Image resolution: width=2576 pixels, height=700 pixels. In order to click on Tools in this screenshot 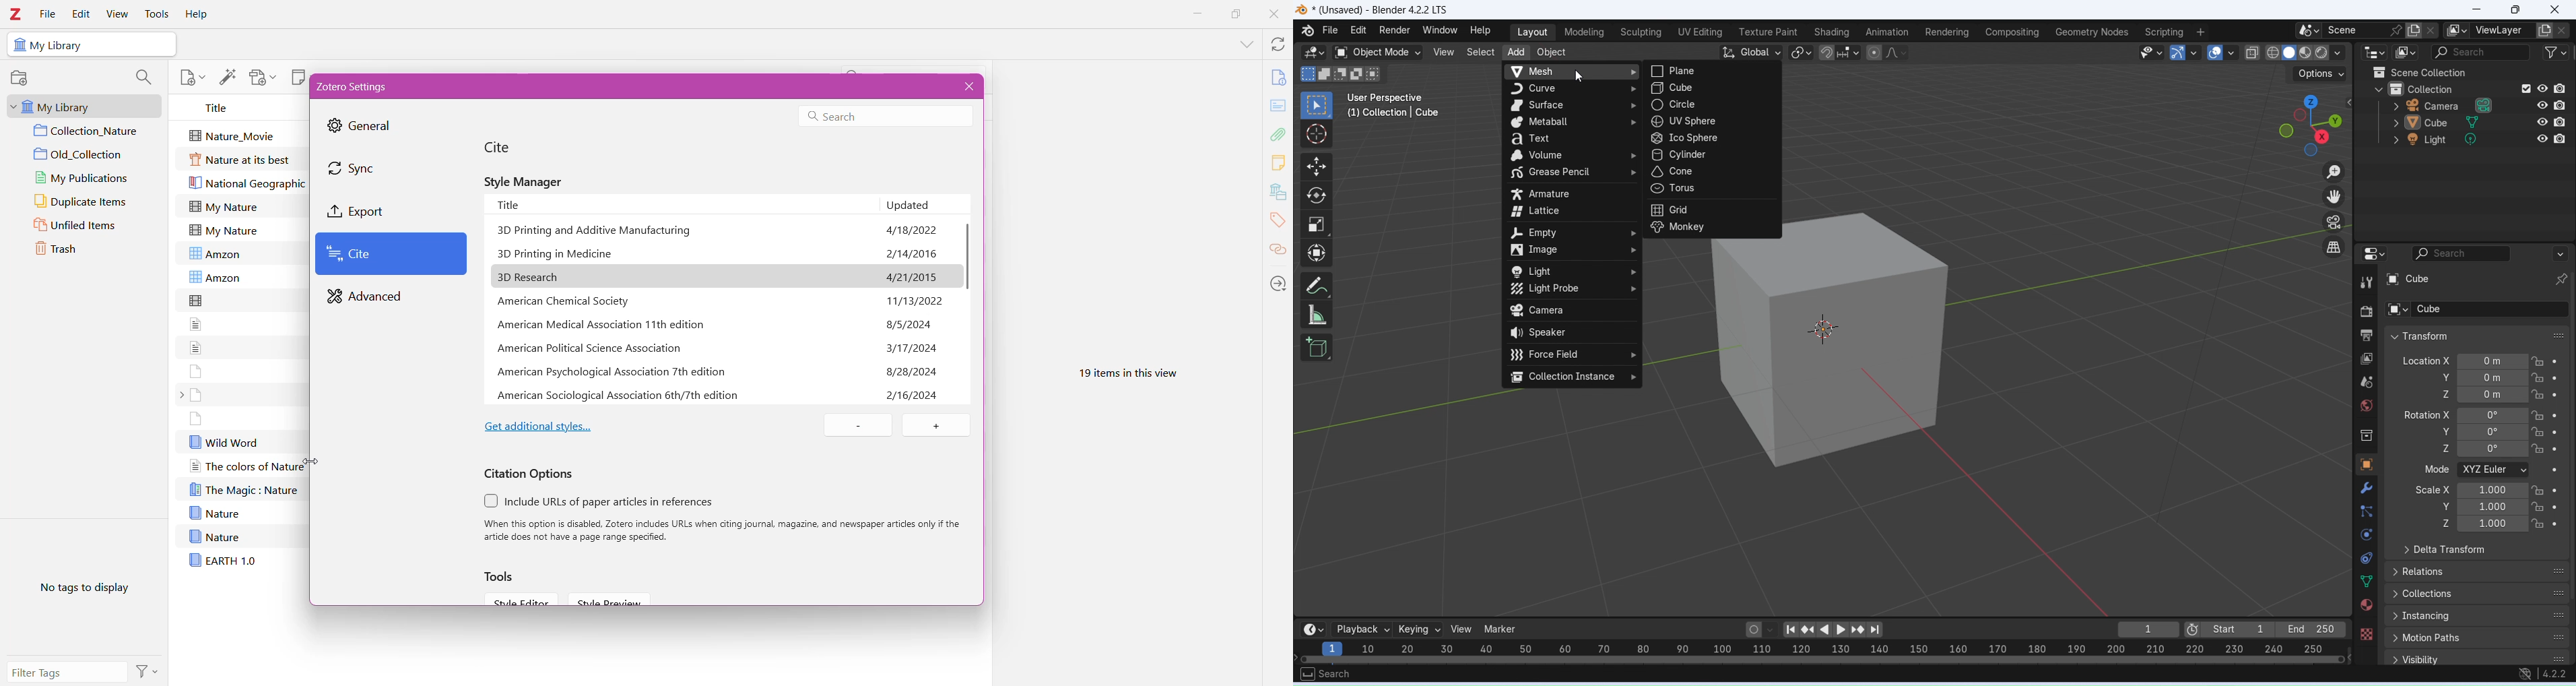, I will do `click(157, 13)`.